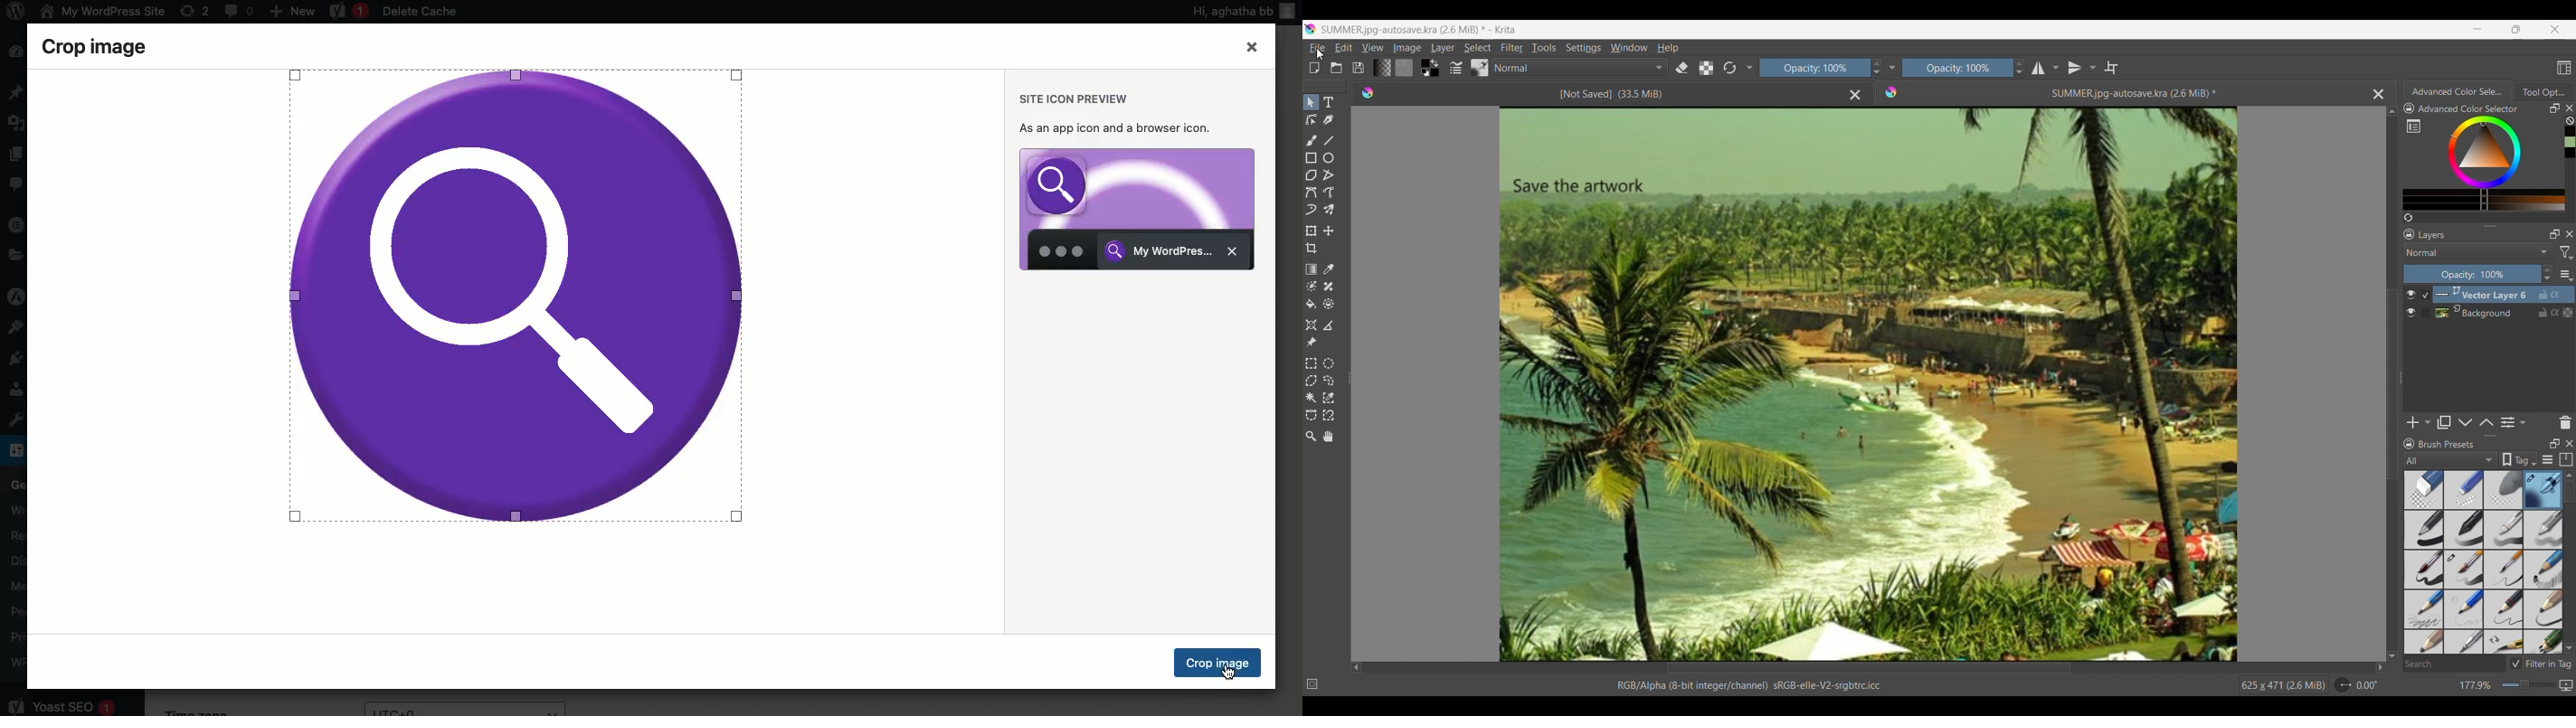 This screenshot has width=2576, height=728. I want to click on Current zoom factor, so click(2476, 686).